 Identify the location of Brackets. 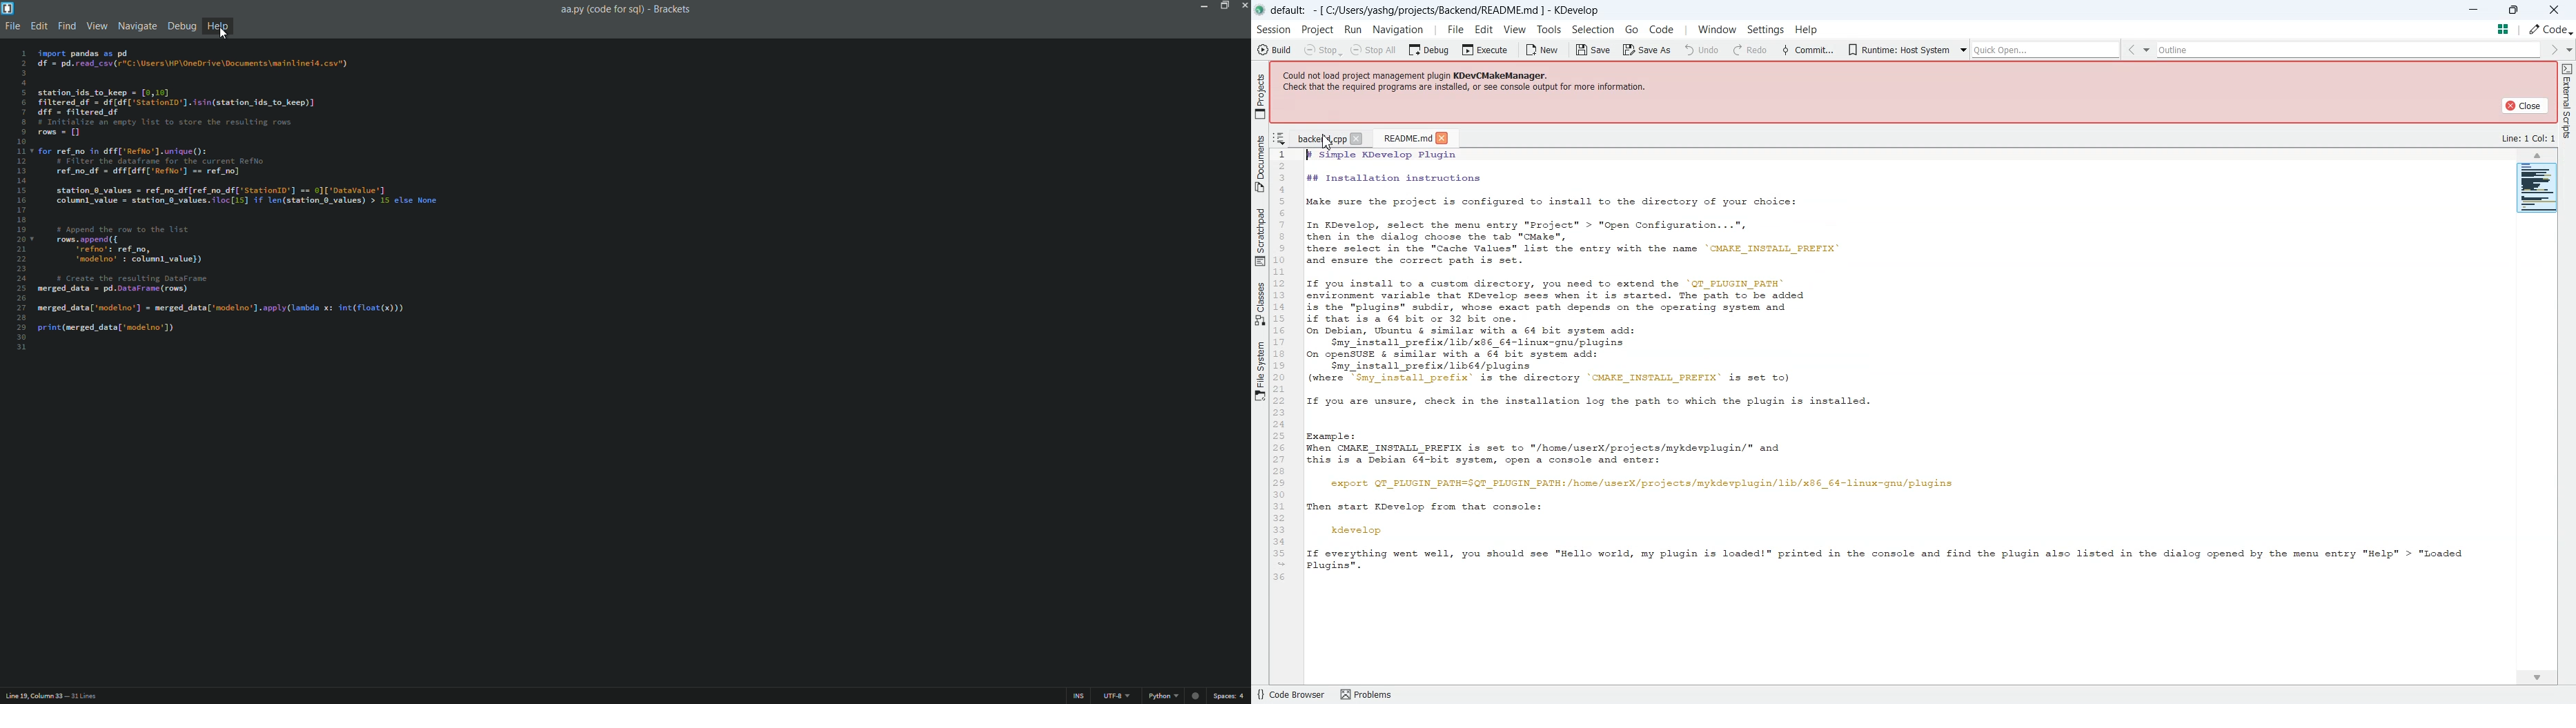
(674, 9).